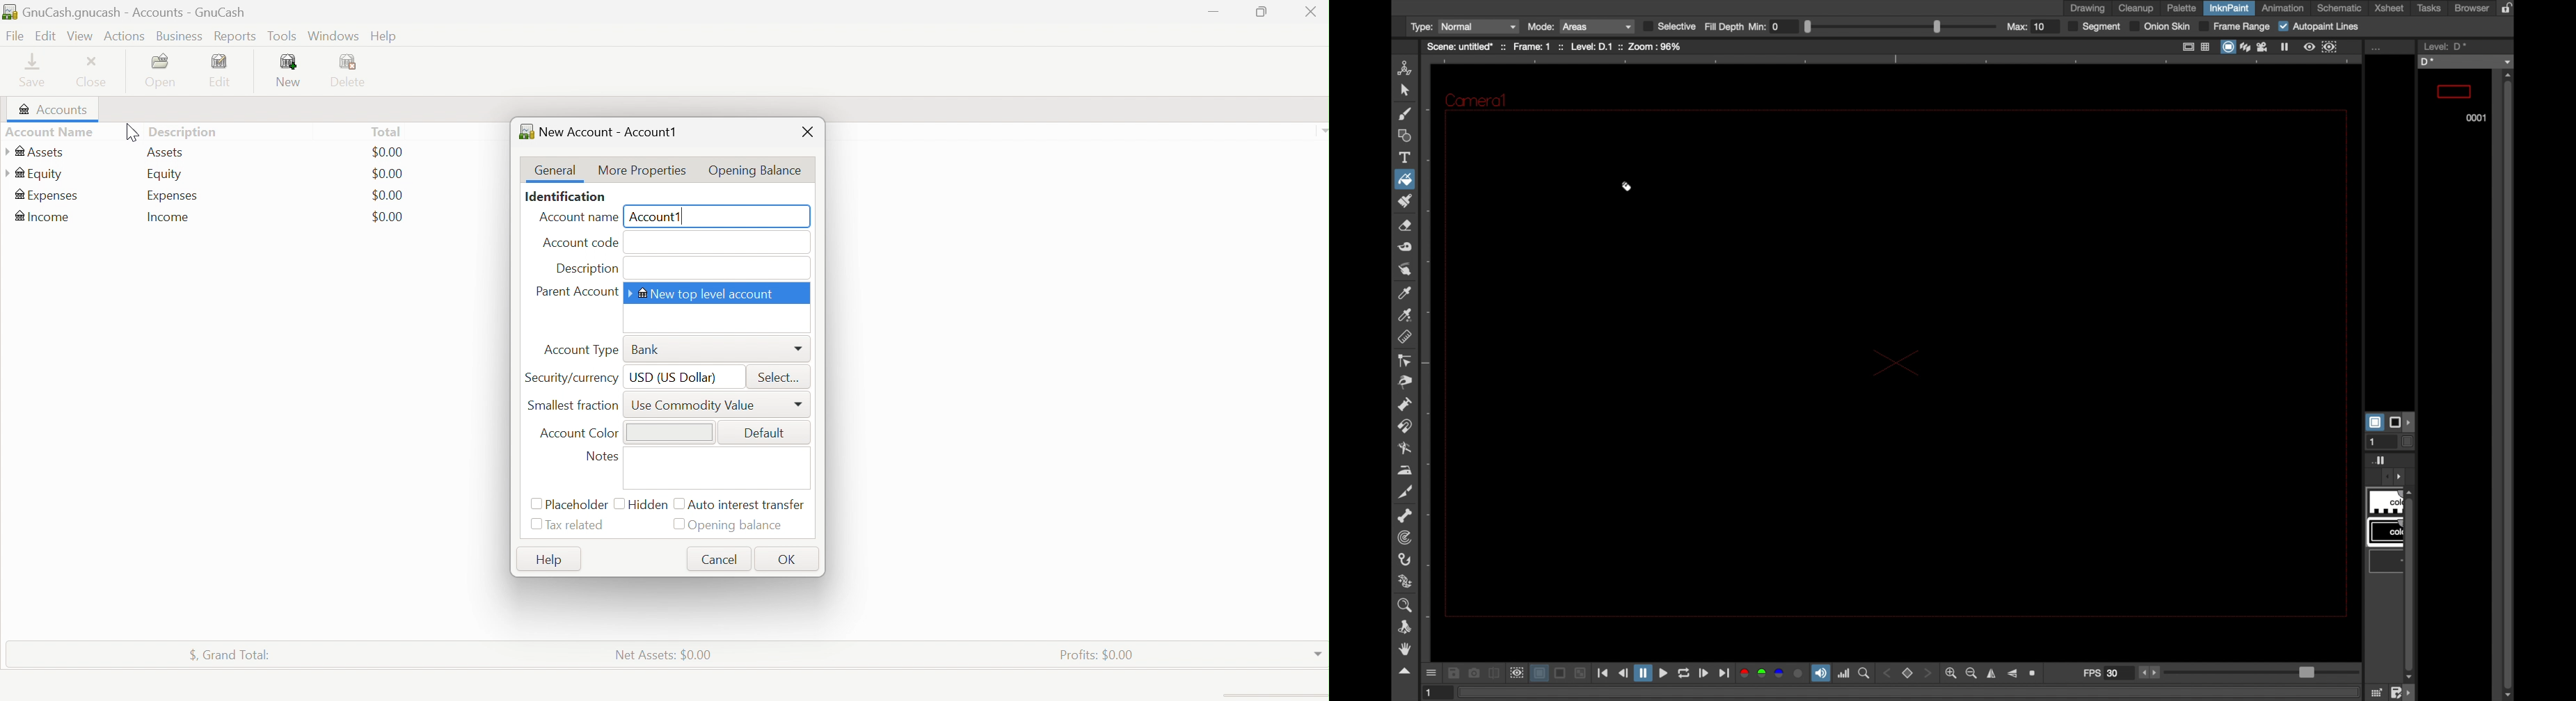 This screenshot has width=2576, height=728. What do you see at coordinates (180, 37) in the screenshot?
I see `Business` at bounding box center [180, 37].